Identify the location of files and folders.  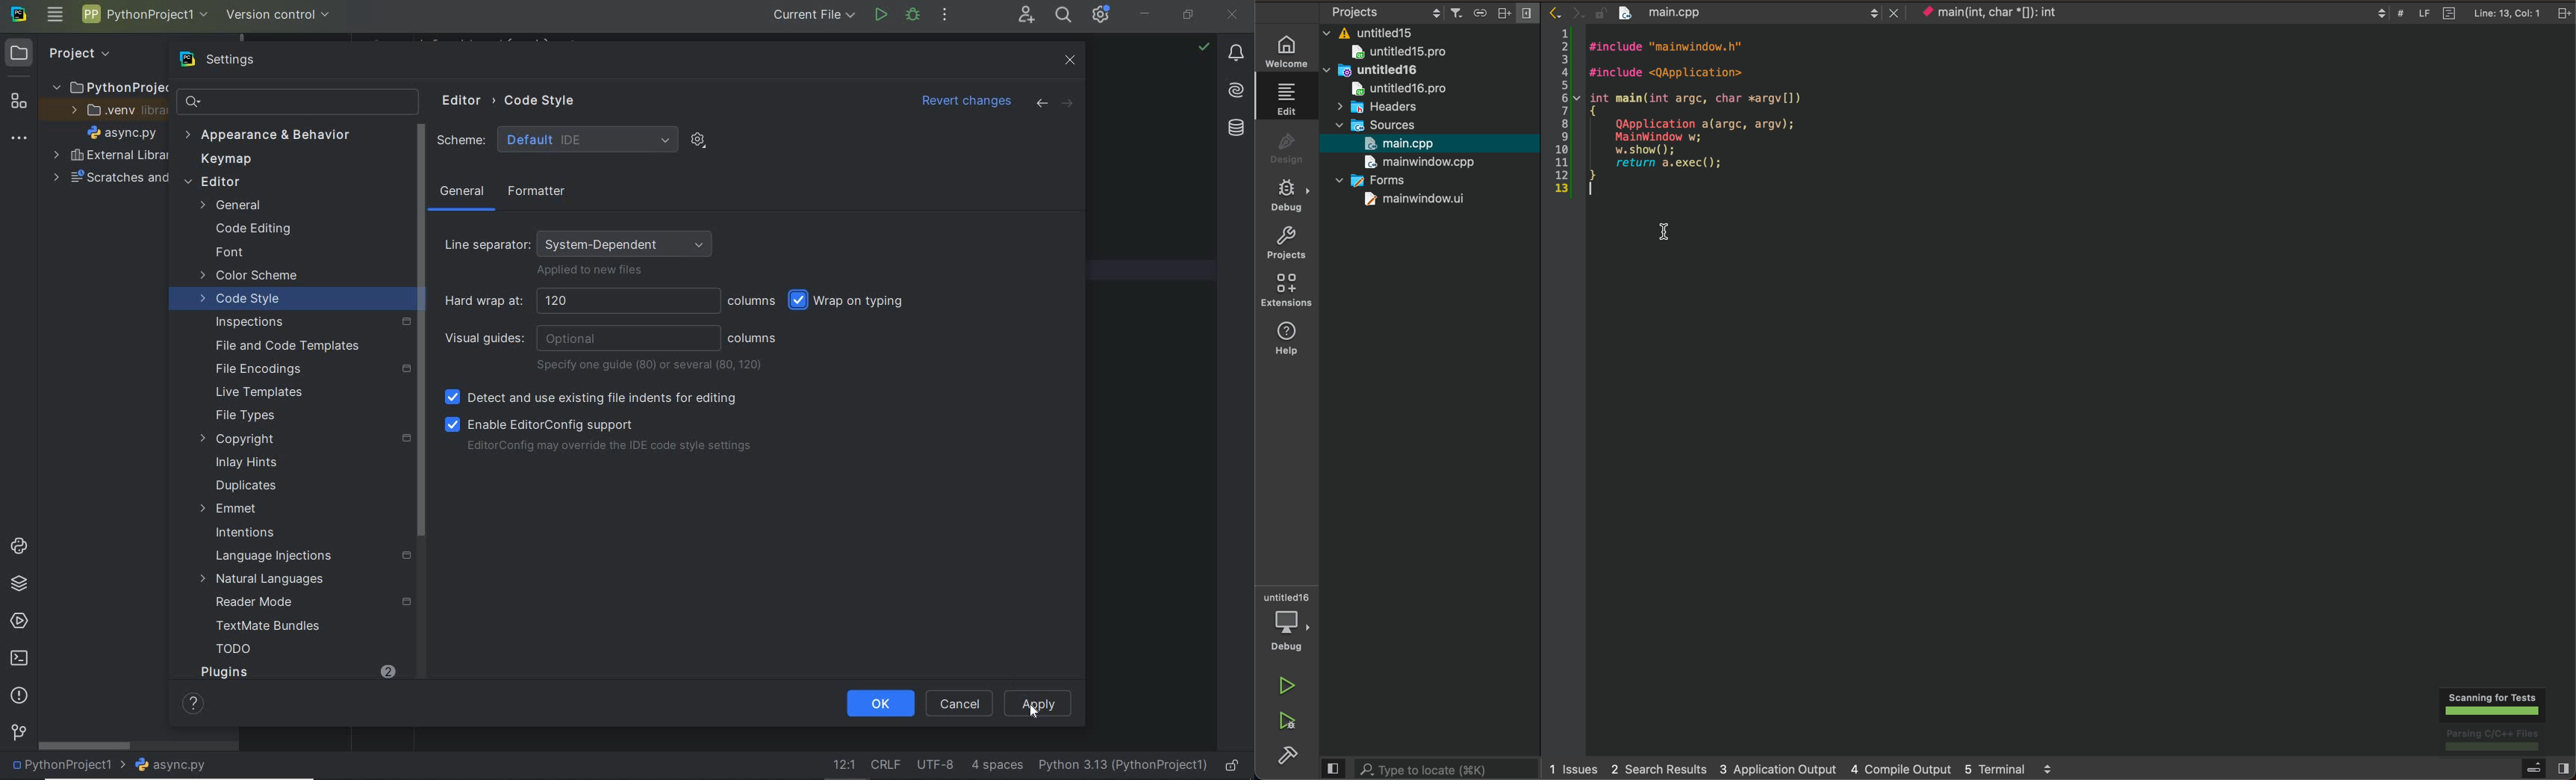
(1437, 31).